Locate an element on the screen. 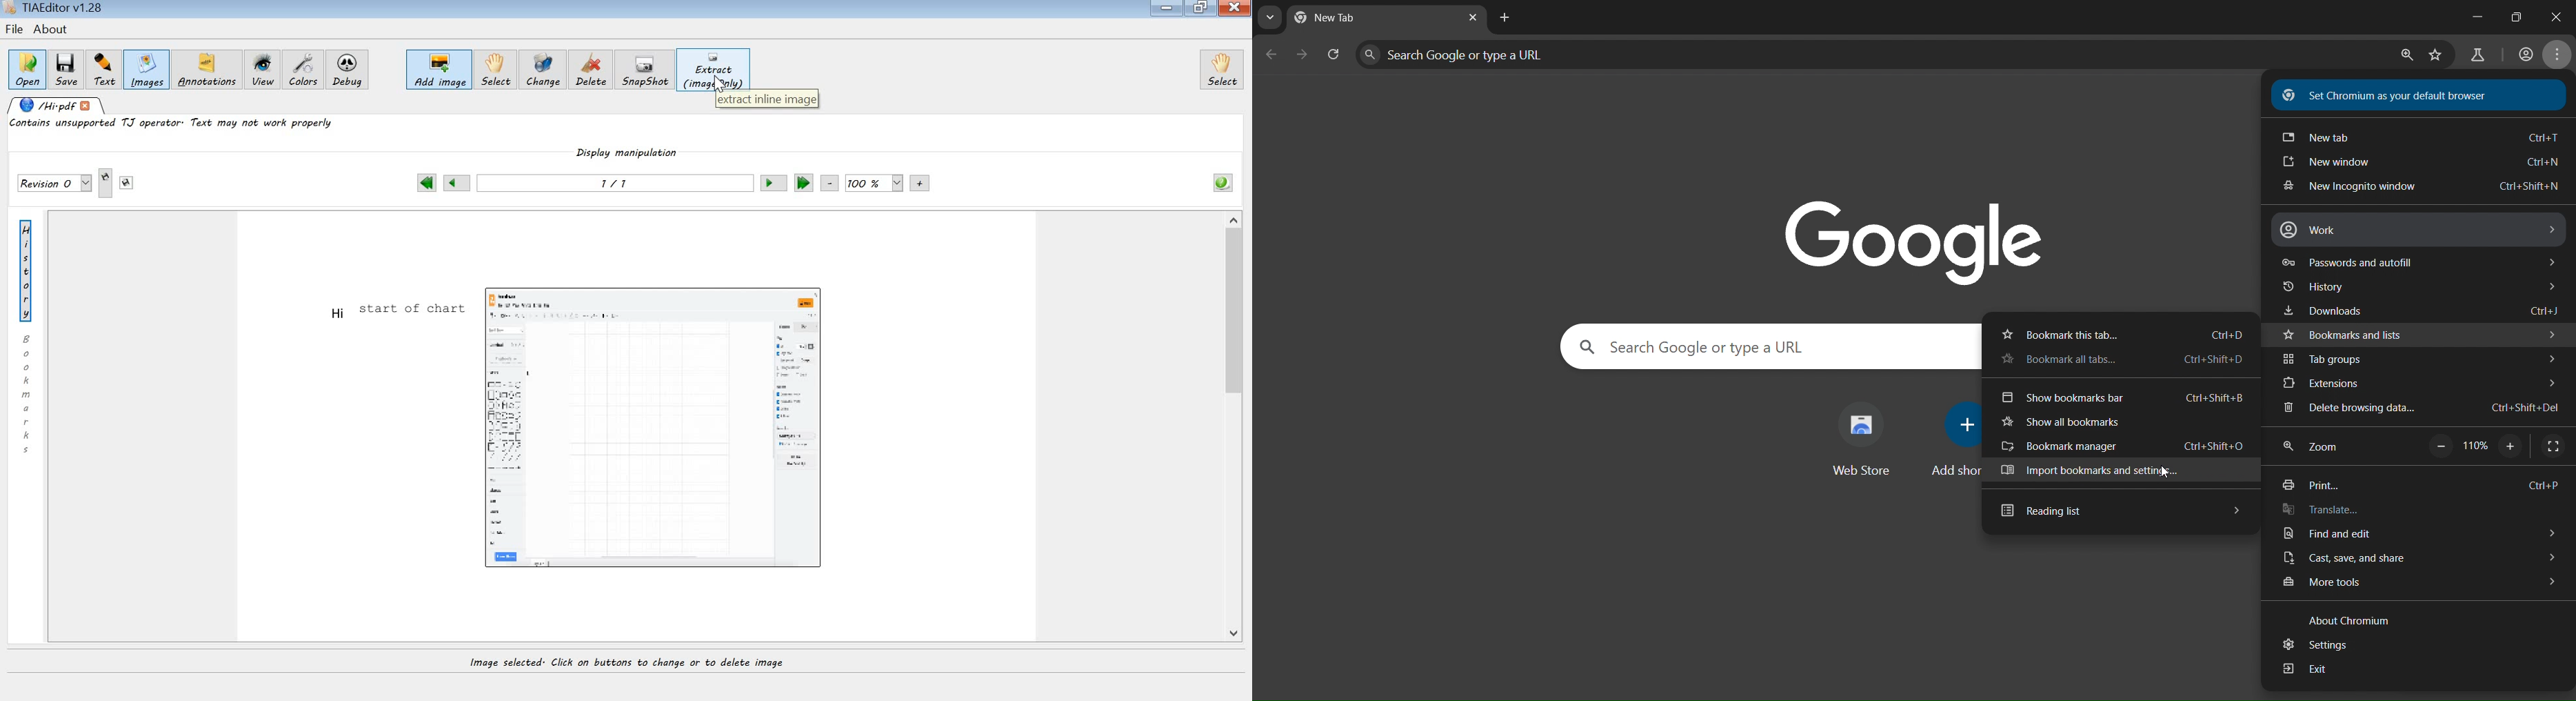 The width and height of the screenshot is (2576, 728). show bookmarks bar is located at coordinates (2125, 396).